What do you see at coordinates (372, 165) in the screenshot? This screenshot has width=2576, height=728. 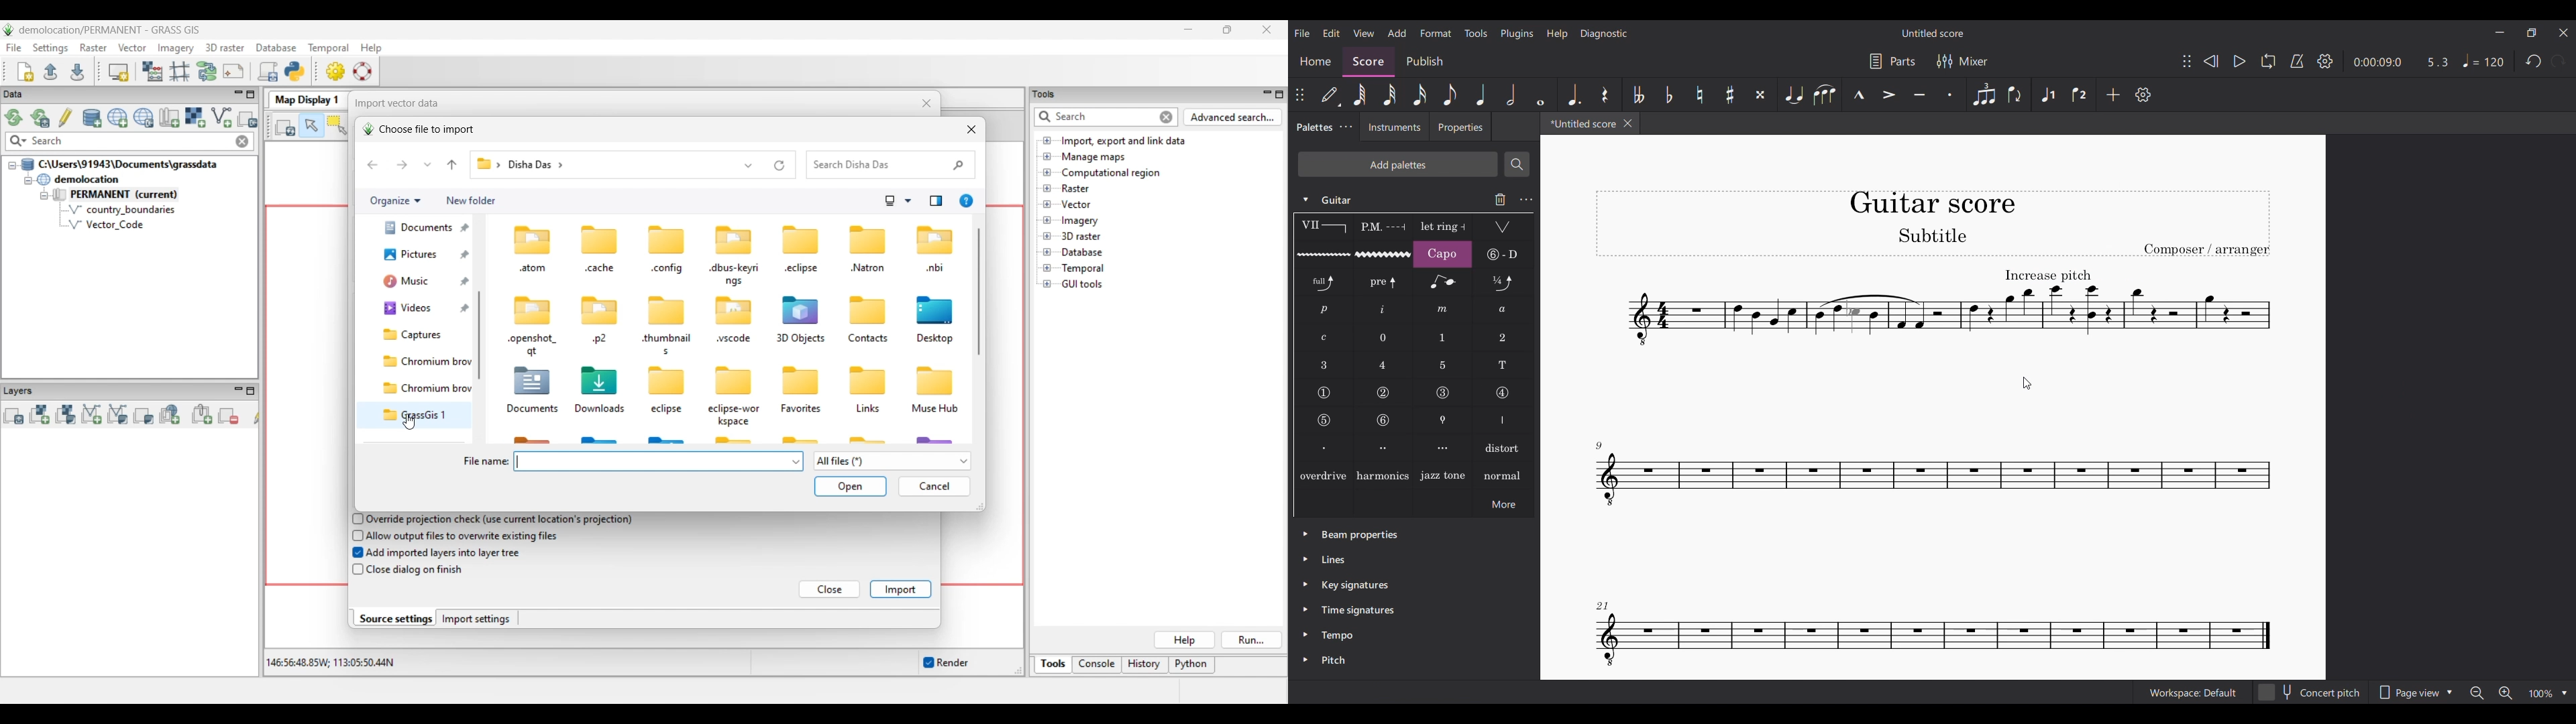 I see `Go back` at bounding box center [372, 165].